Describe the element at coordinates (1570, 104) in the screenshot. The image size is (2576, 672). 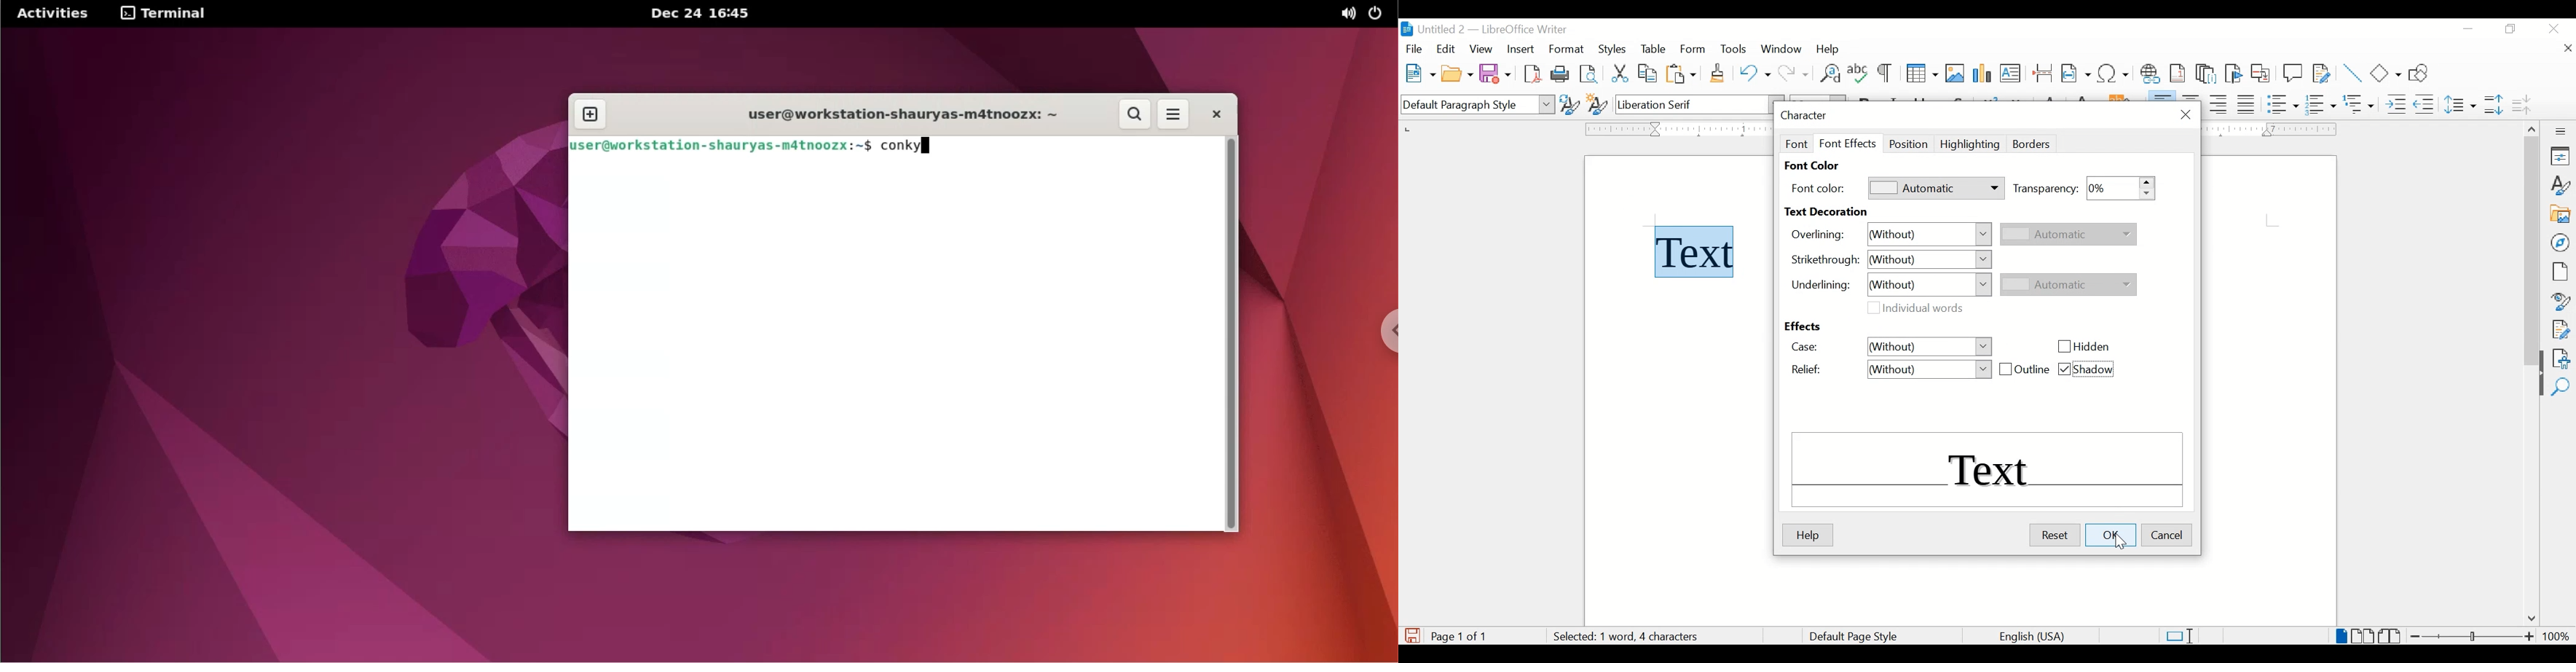
I see `update selected style` at that location.